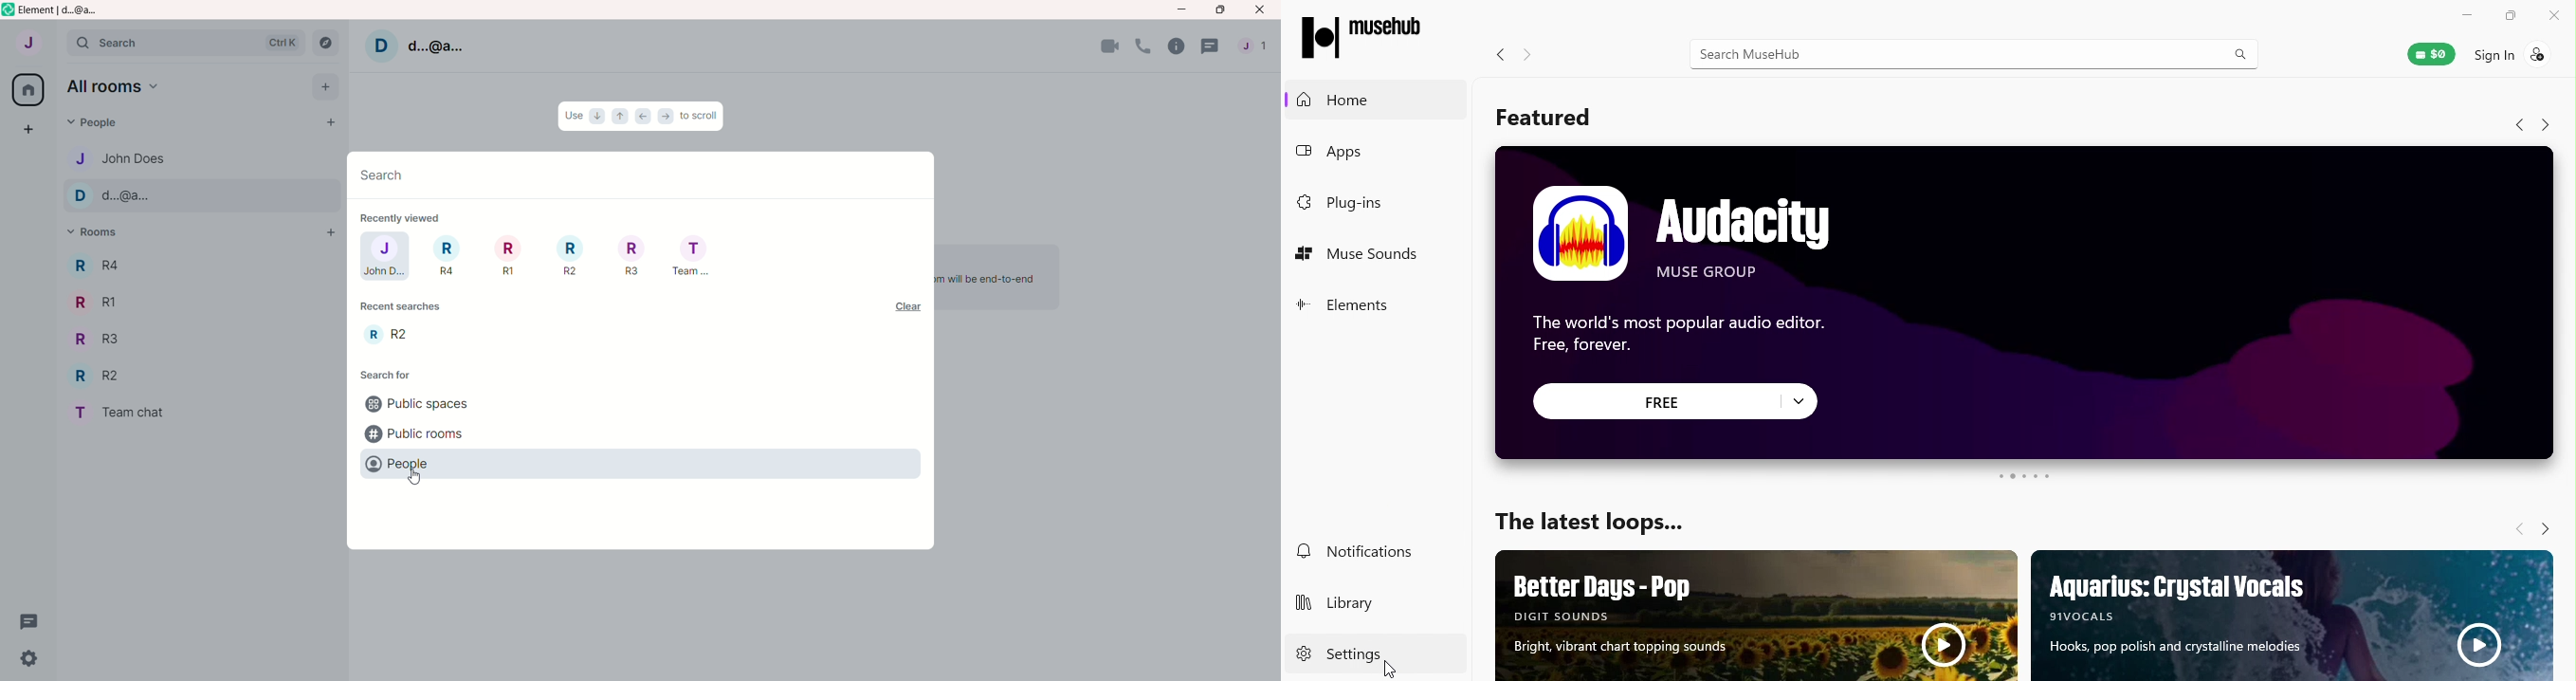  What do you see at coordinates (567, 255) in the screenshot?
I see `recent user r2` at bounding box center [567, 255].